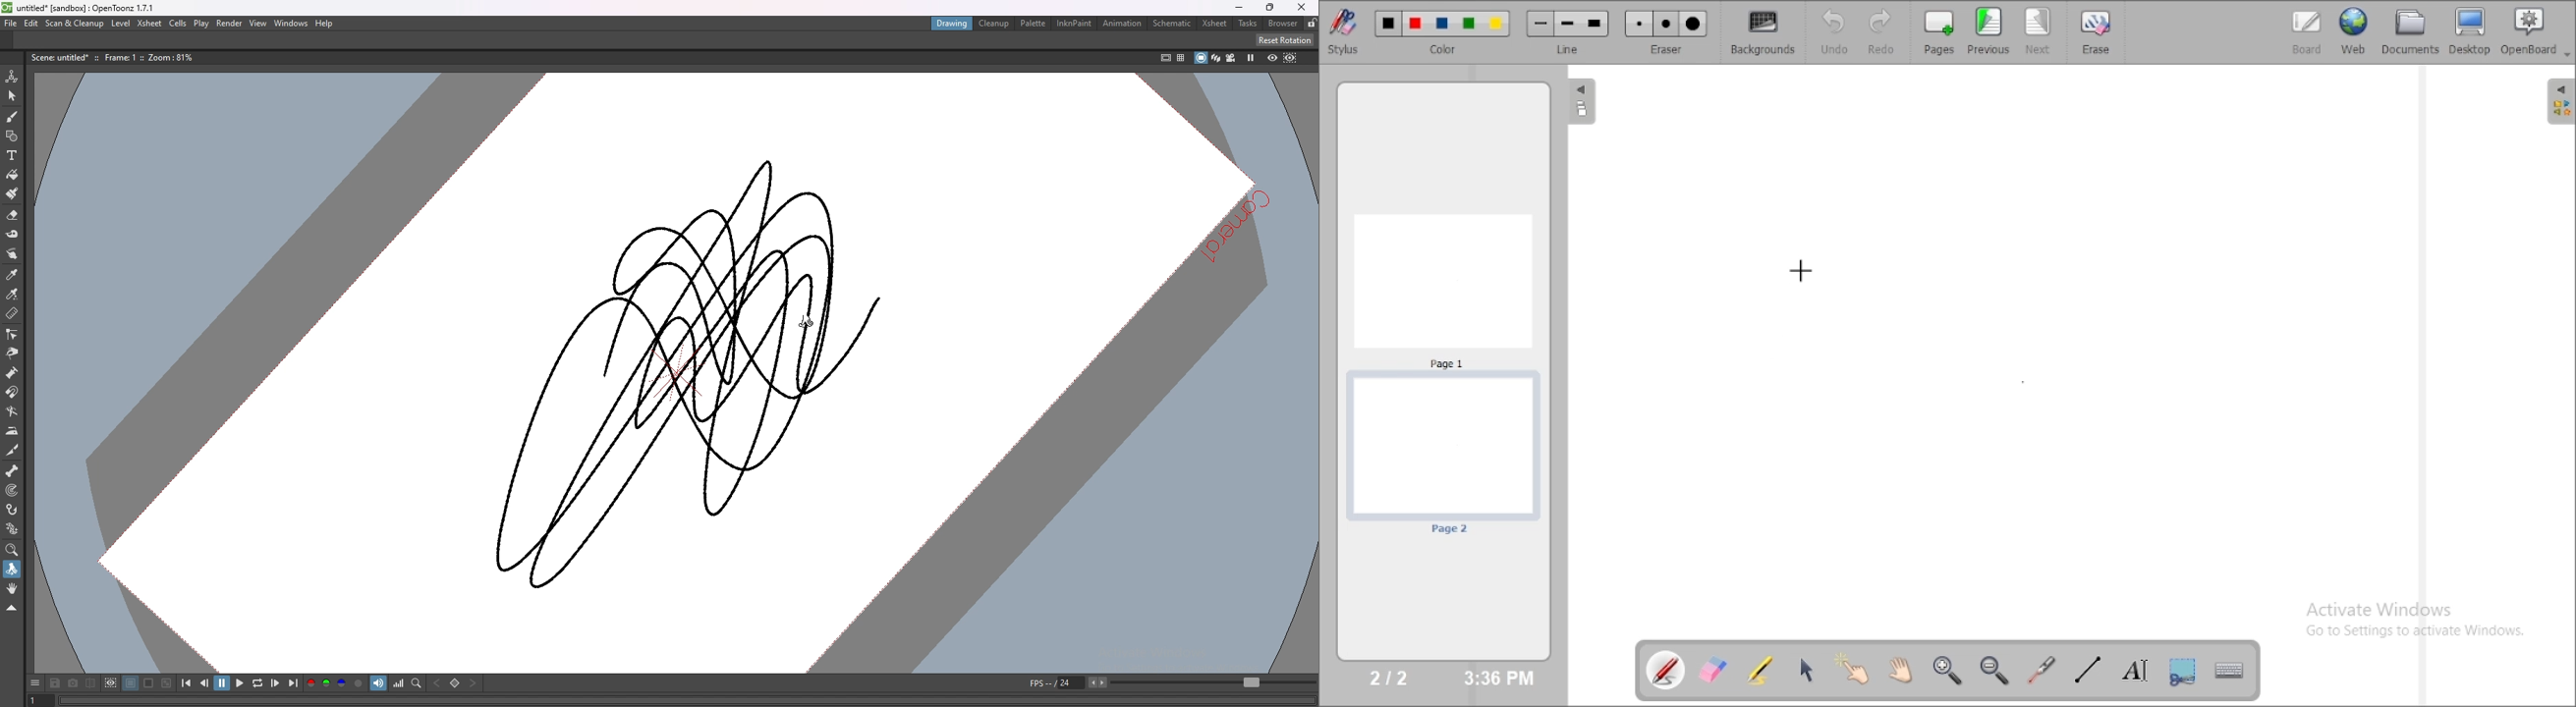  What do you see at coordinates (1200, 58) in the screenshot?
I see `camera stand view` at bounding box center [1200, 58].